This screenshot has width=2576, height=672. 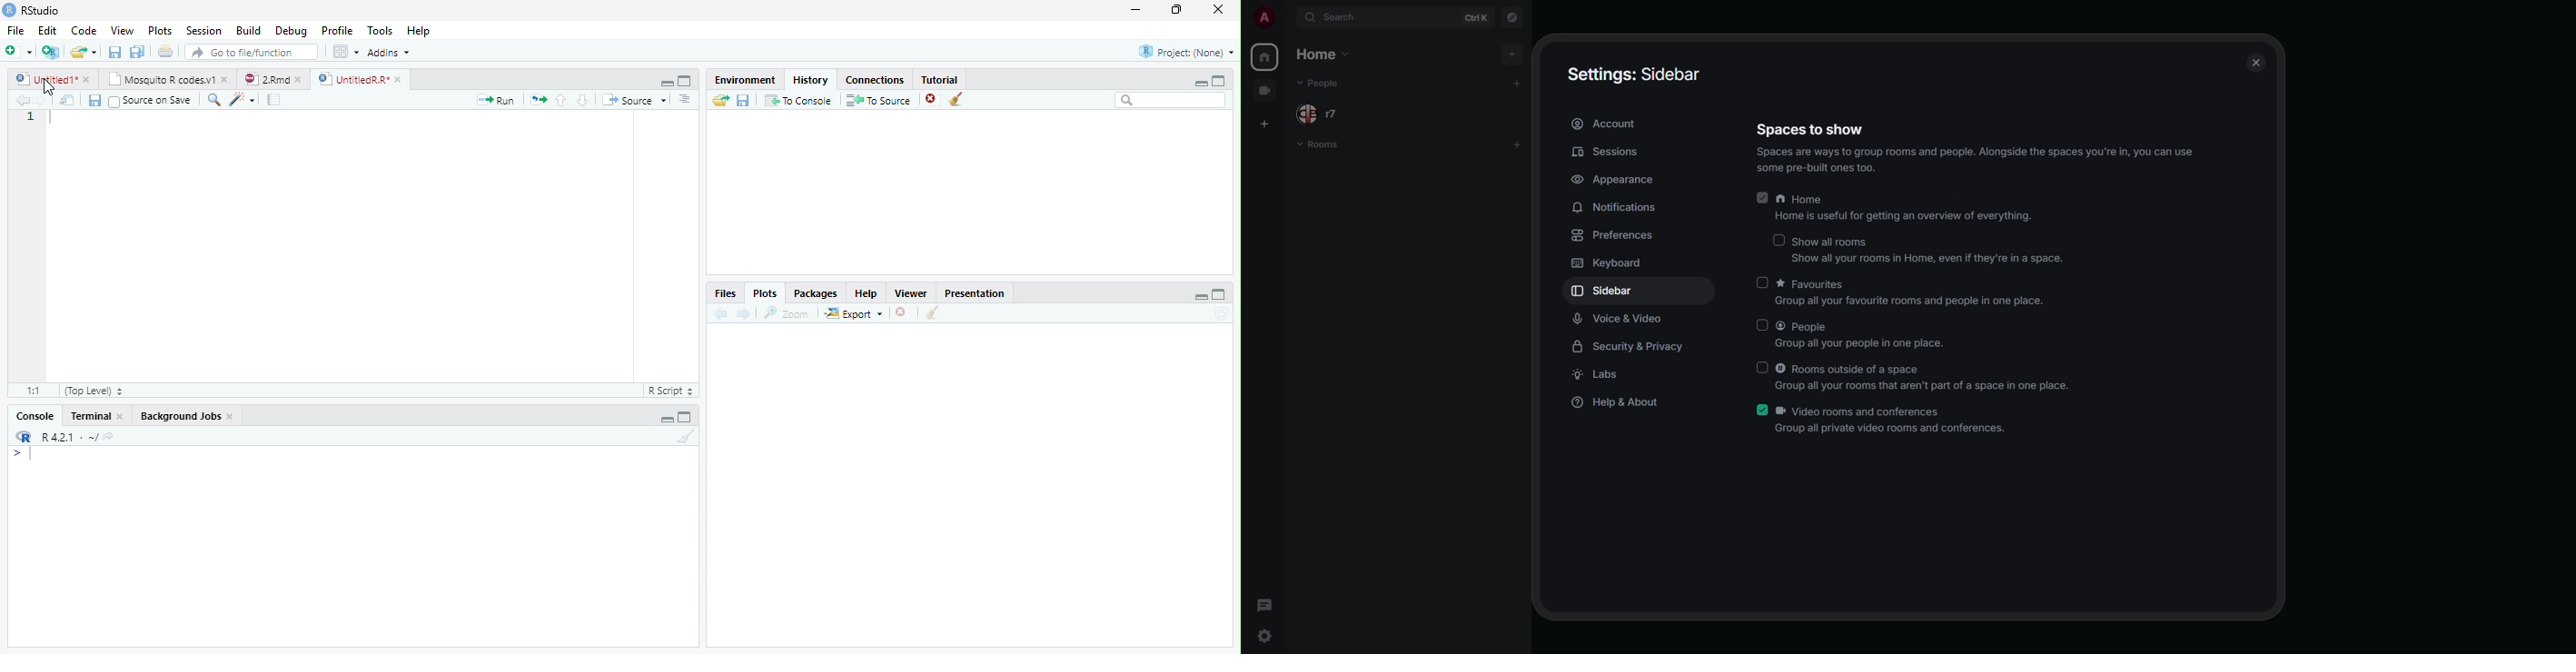 What do you see at coordinates (1173, 100) in the screenshot?
I see `Search` at bounding box center [1173, 100].